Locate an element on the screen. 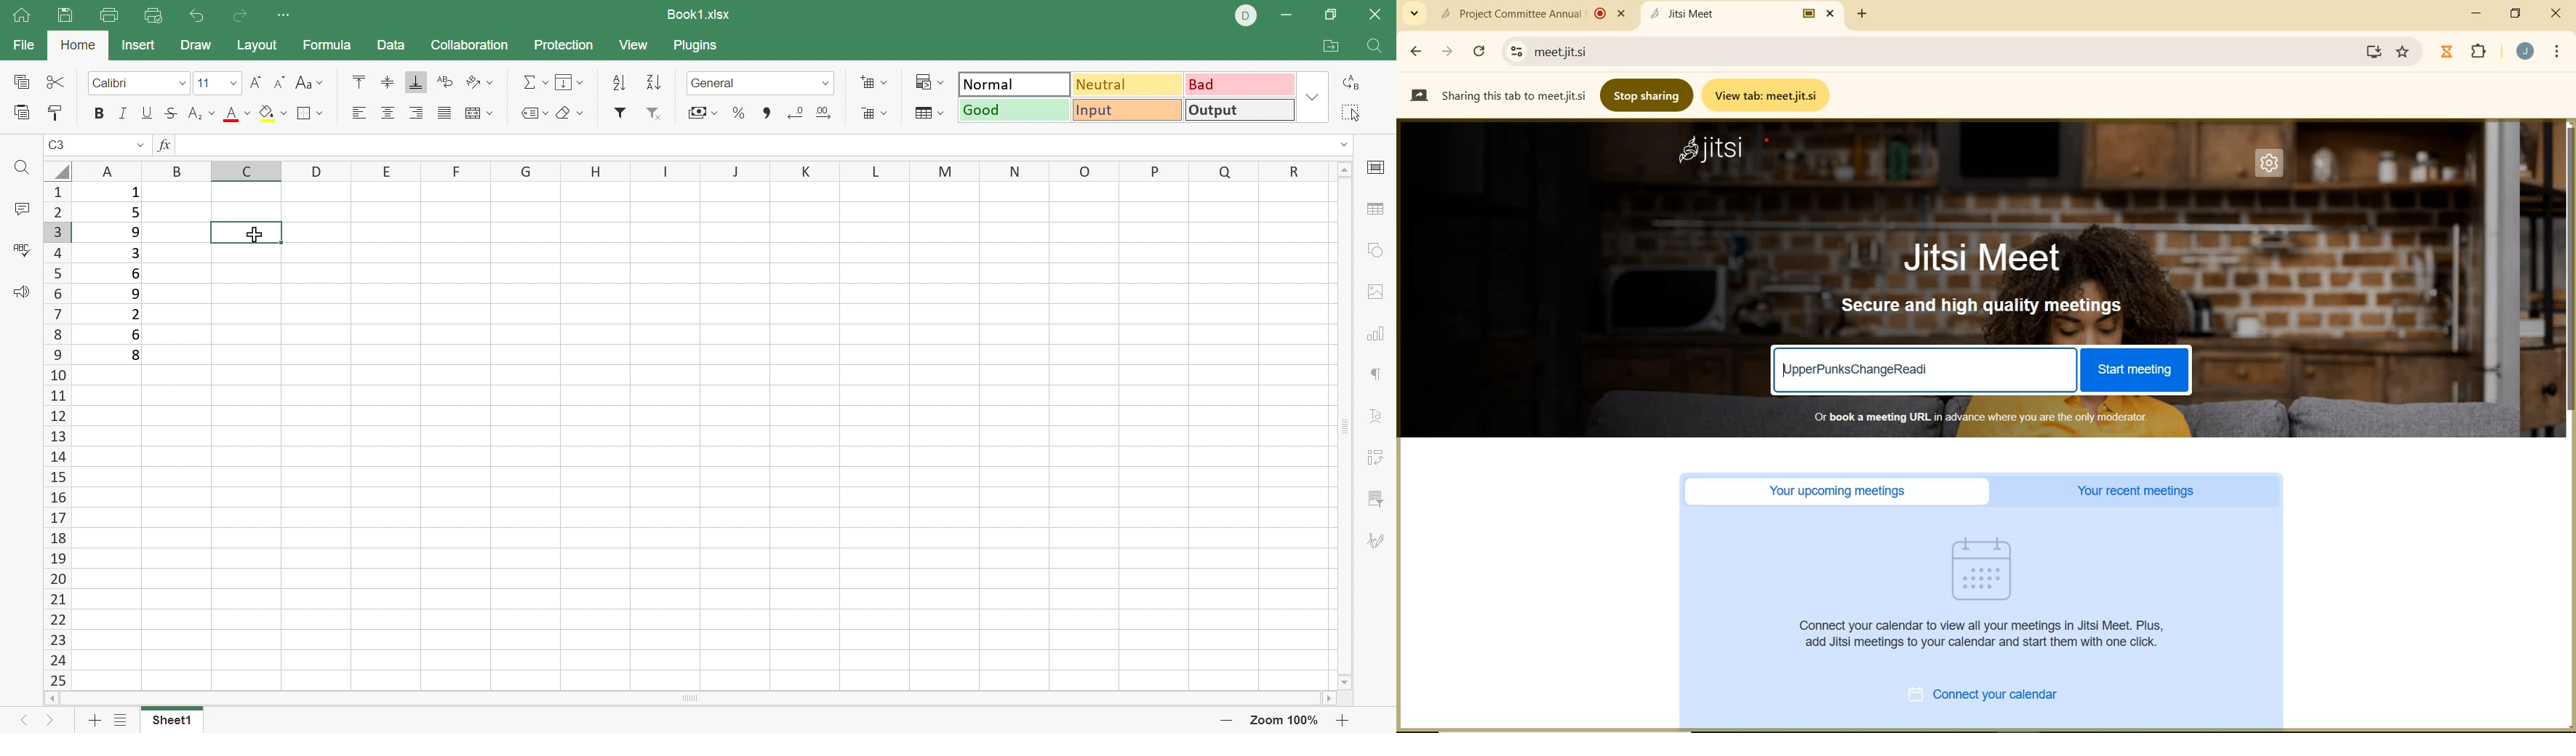  Feedback & Support is located at coordinates (21, 292).